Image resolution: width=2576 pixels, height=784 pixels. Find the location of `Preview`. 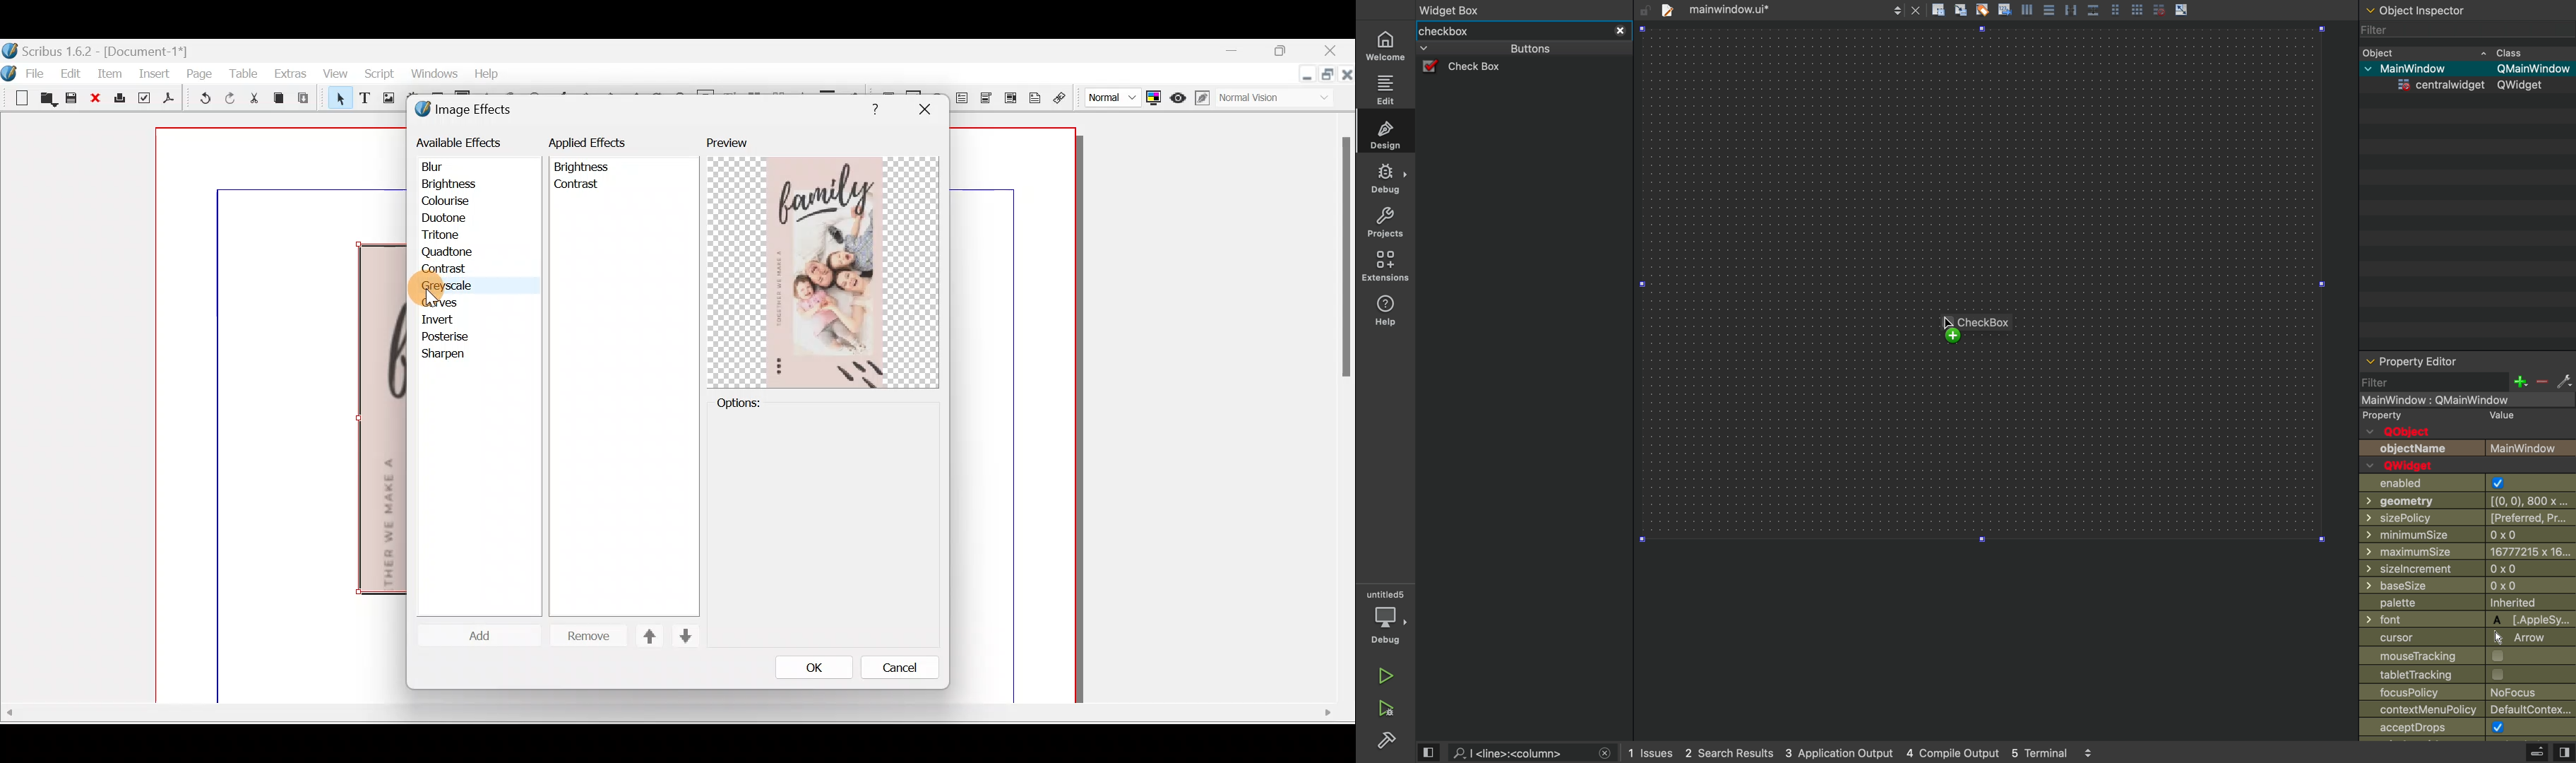

Preview is located at coordinates (825, 271).